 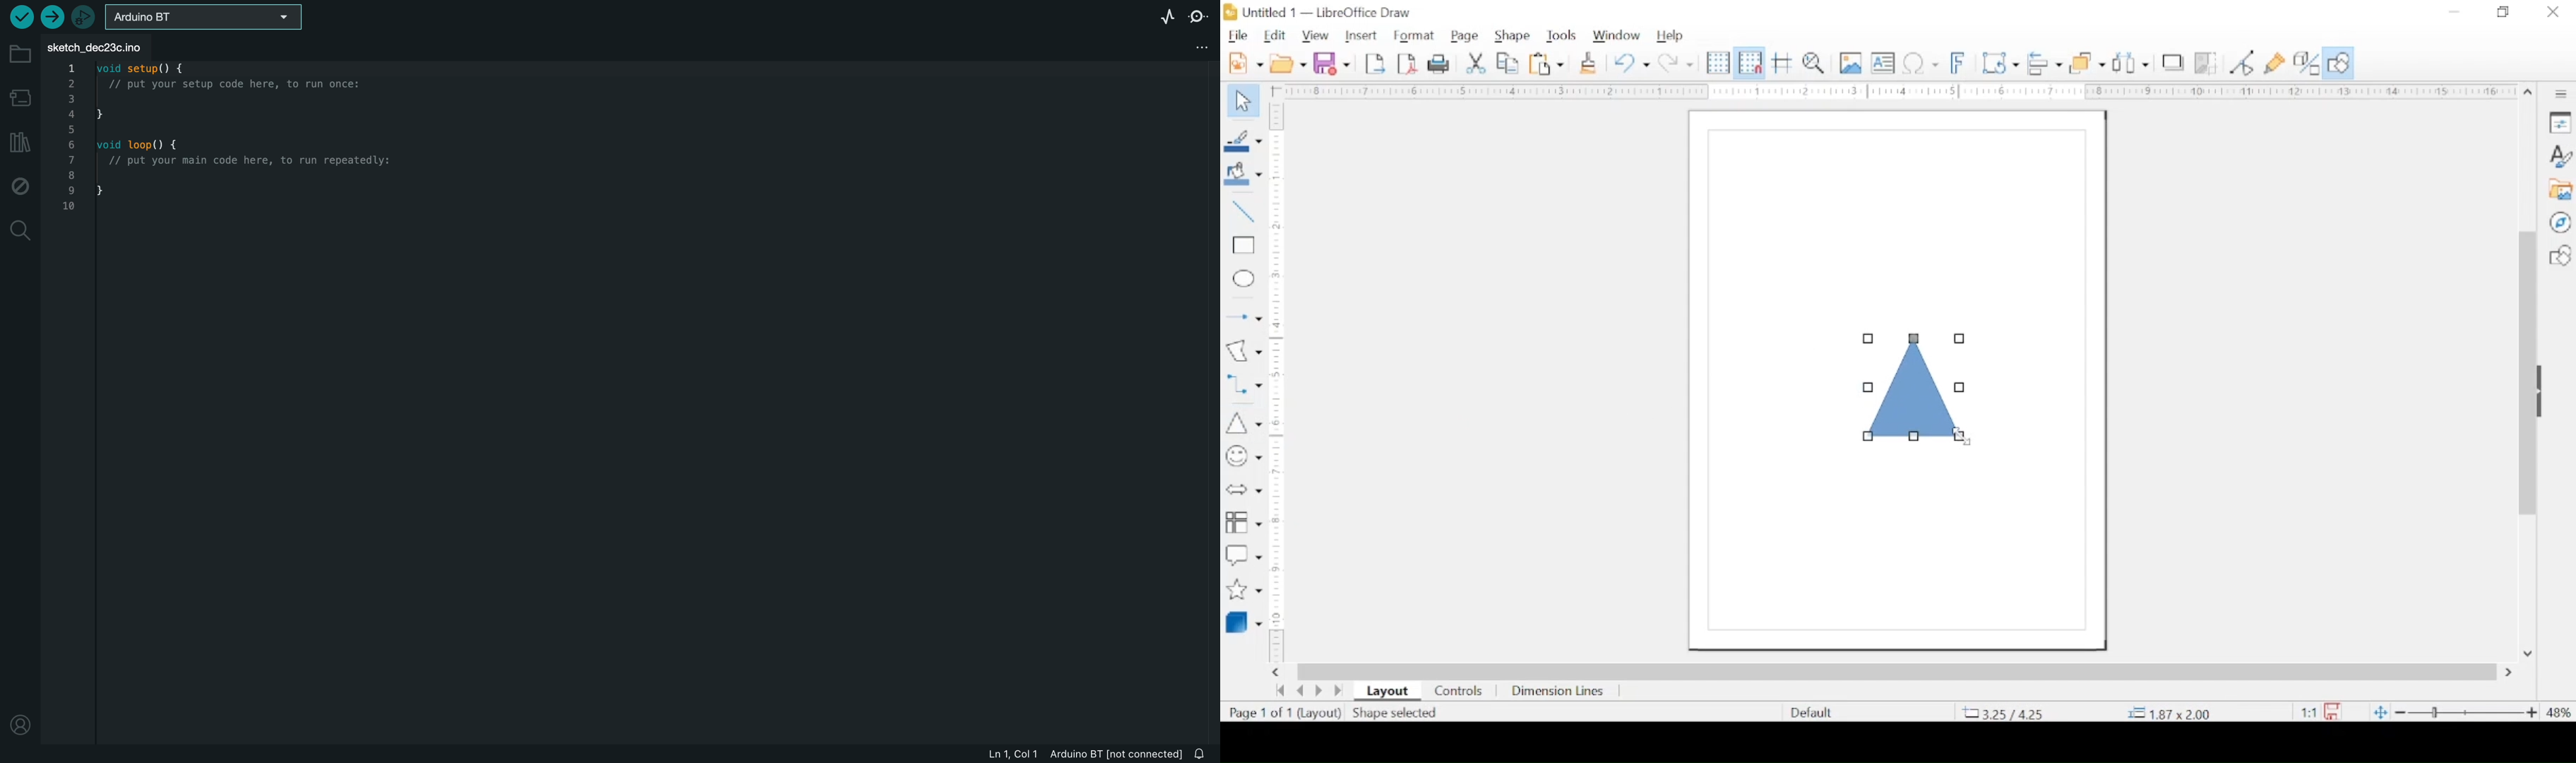 I want to click on paste options, so click(x=1547, y=64).